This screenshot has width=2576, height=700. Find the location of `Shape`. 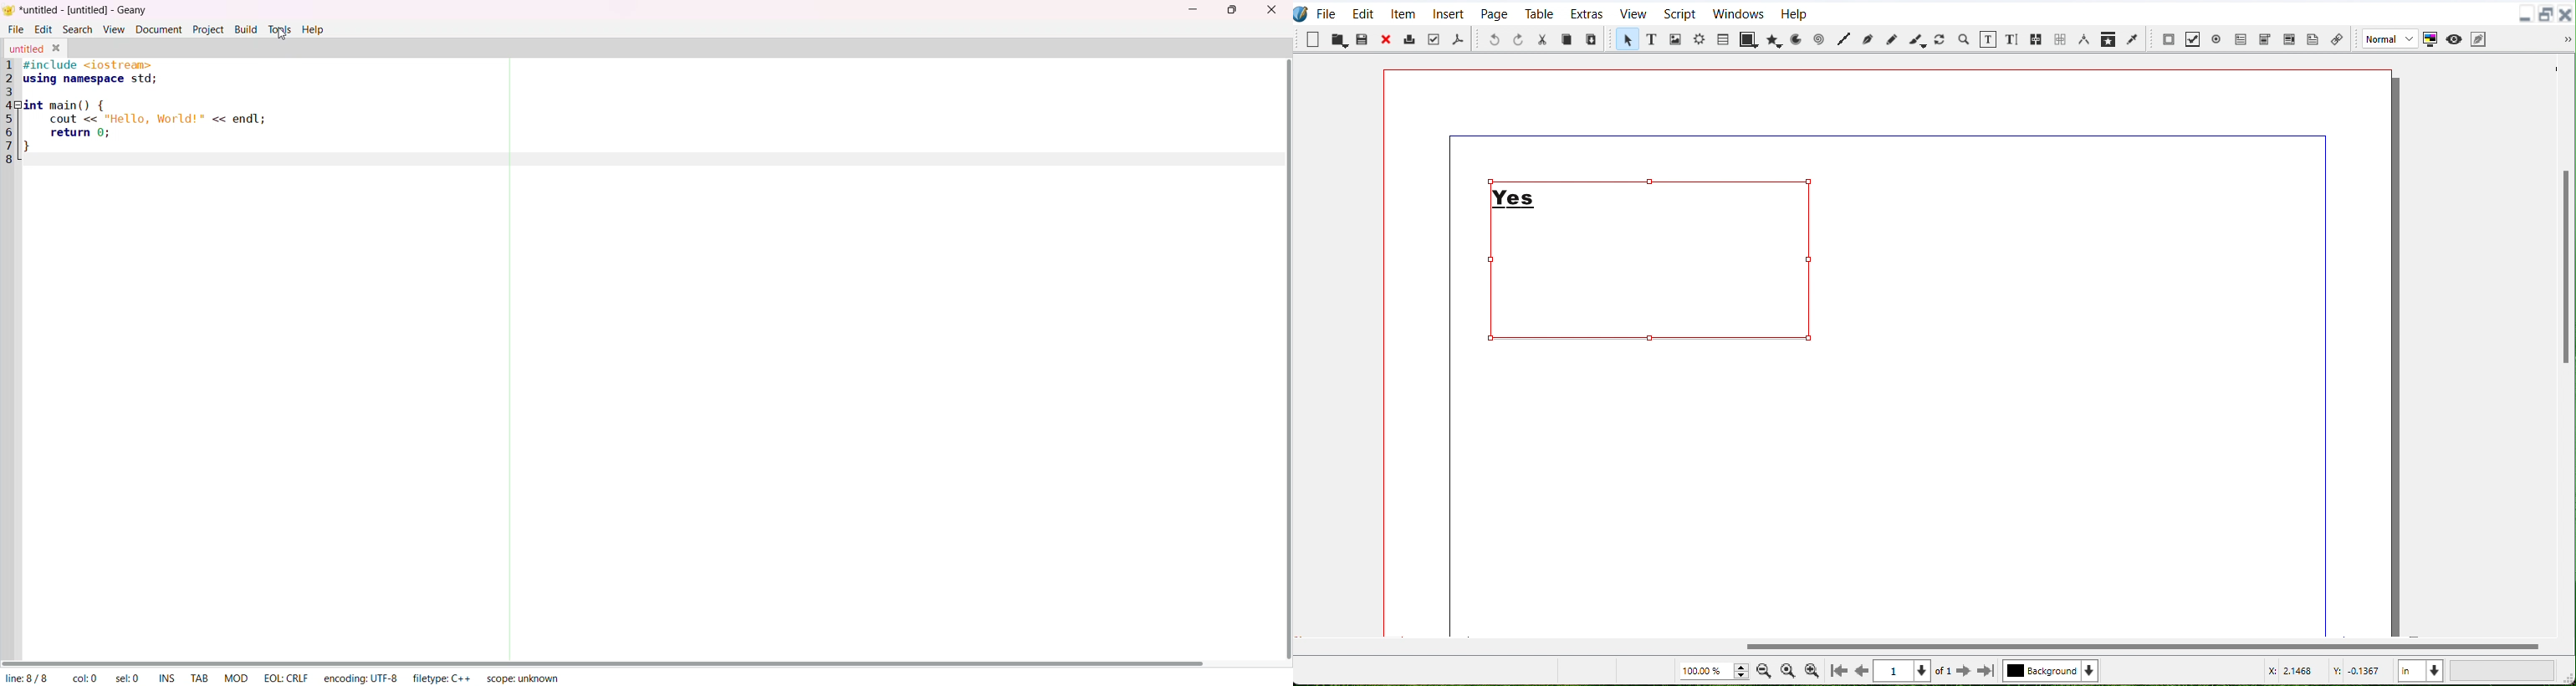

Shape is located at coordinates (1747, 40).